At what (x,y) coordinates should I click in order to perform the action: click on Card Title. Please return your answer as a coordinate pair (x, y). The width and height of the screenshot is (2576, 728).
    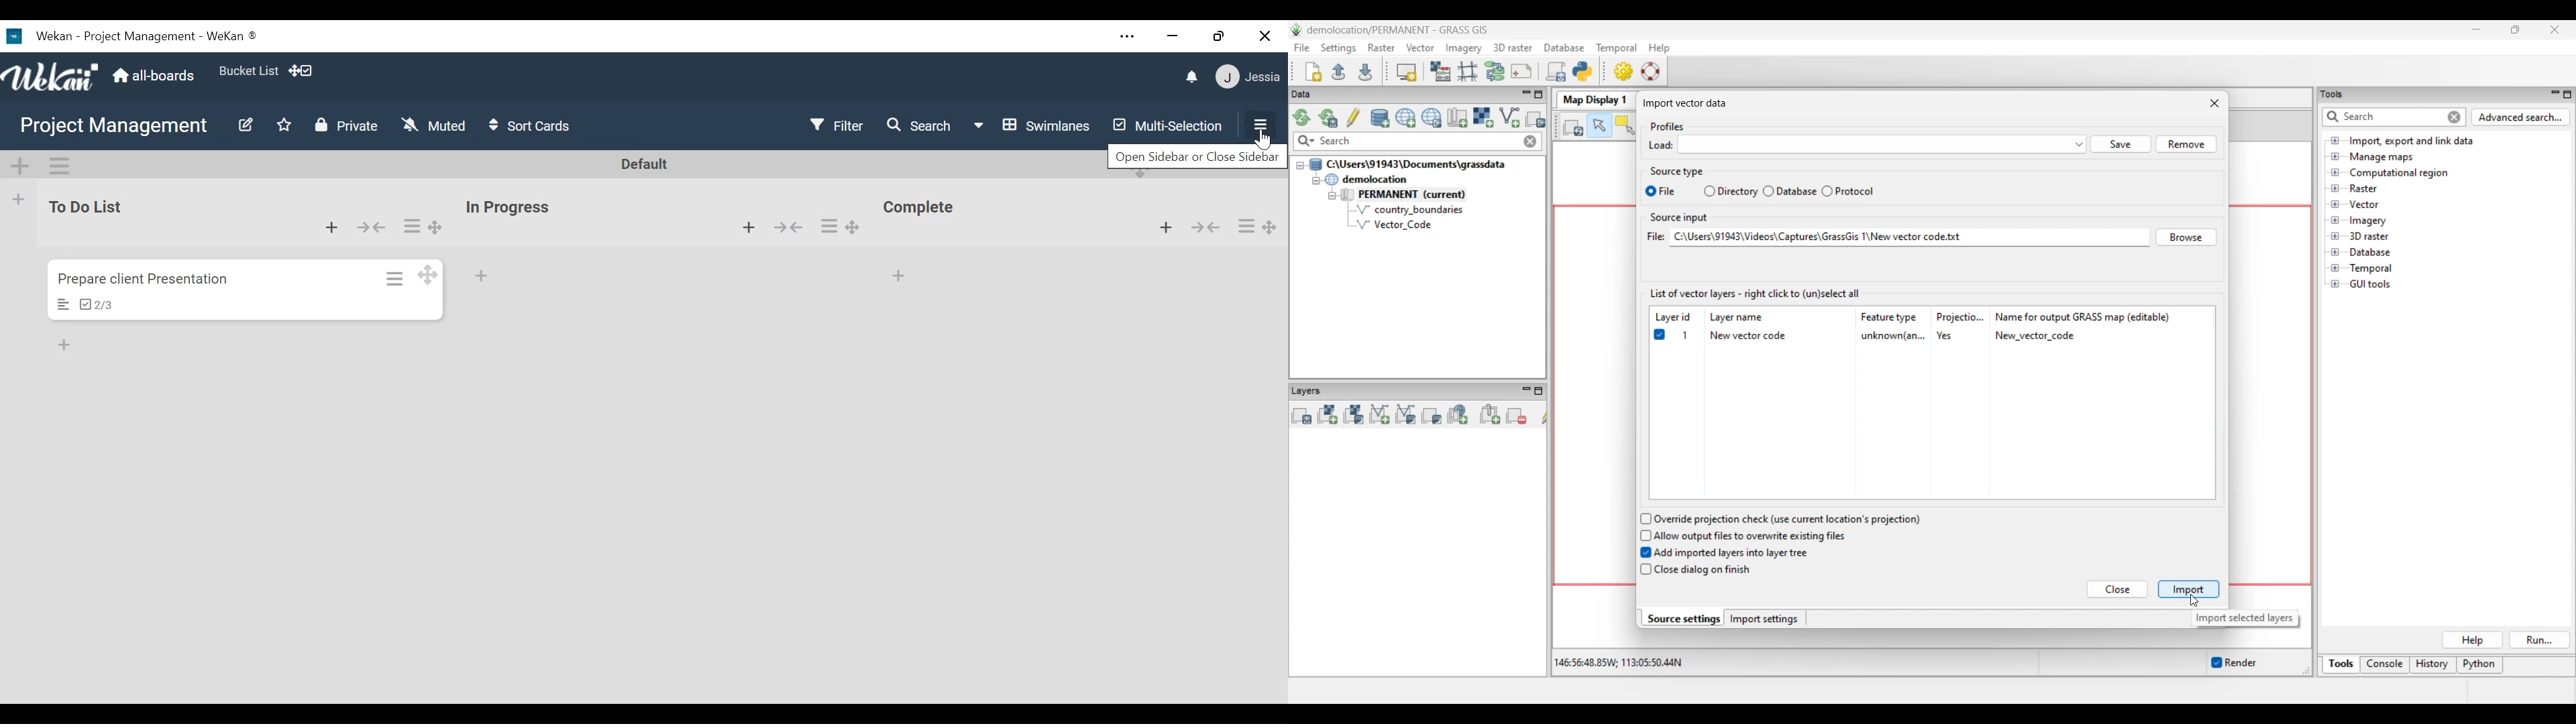
    Looking at the image, I should click on (152, 279).